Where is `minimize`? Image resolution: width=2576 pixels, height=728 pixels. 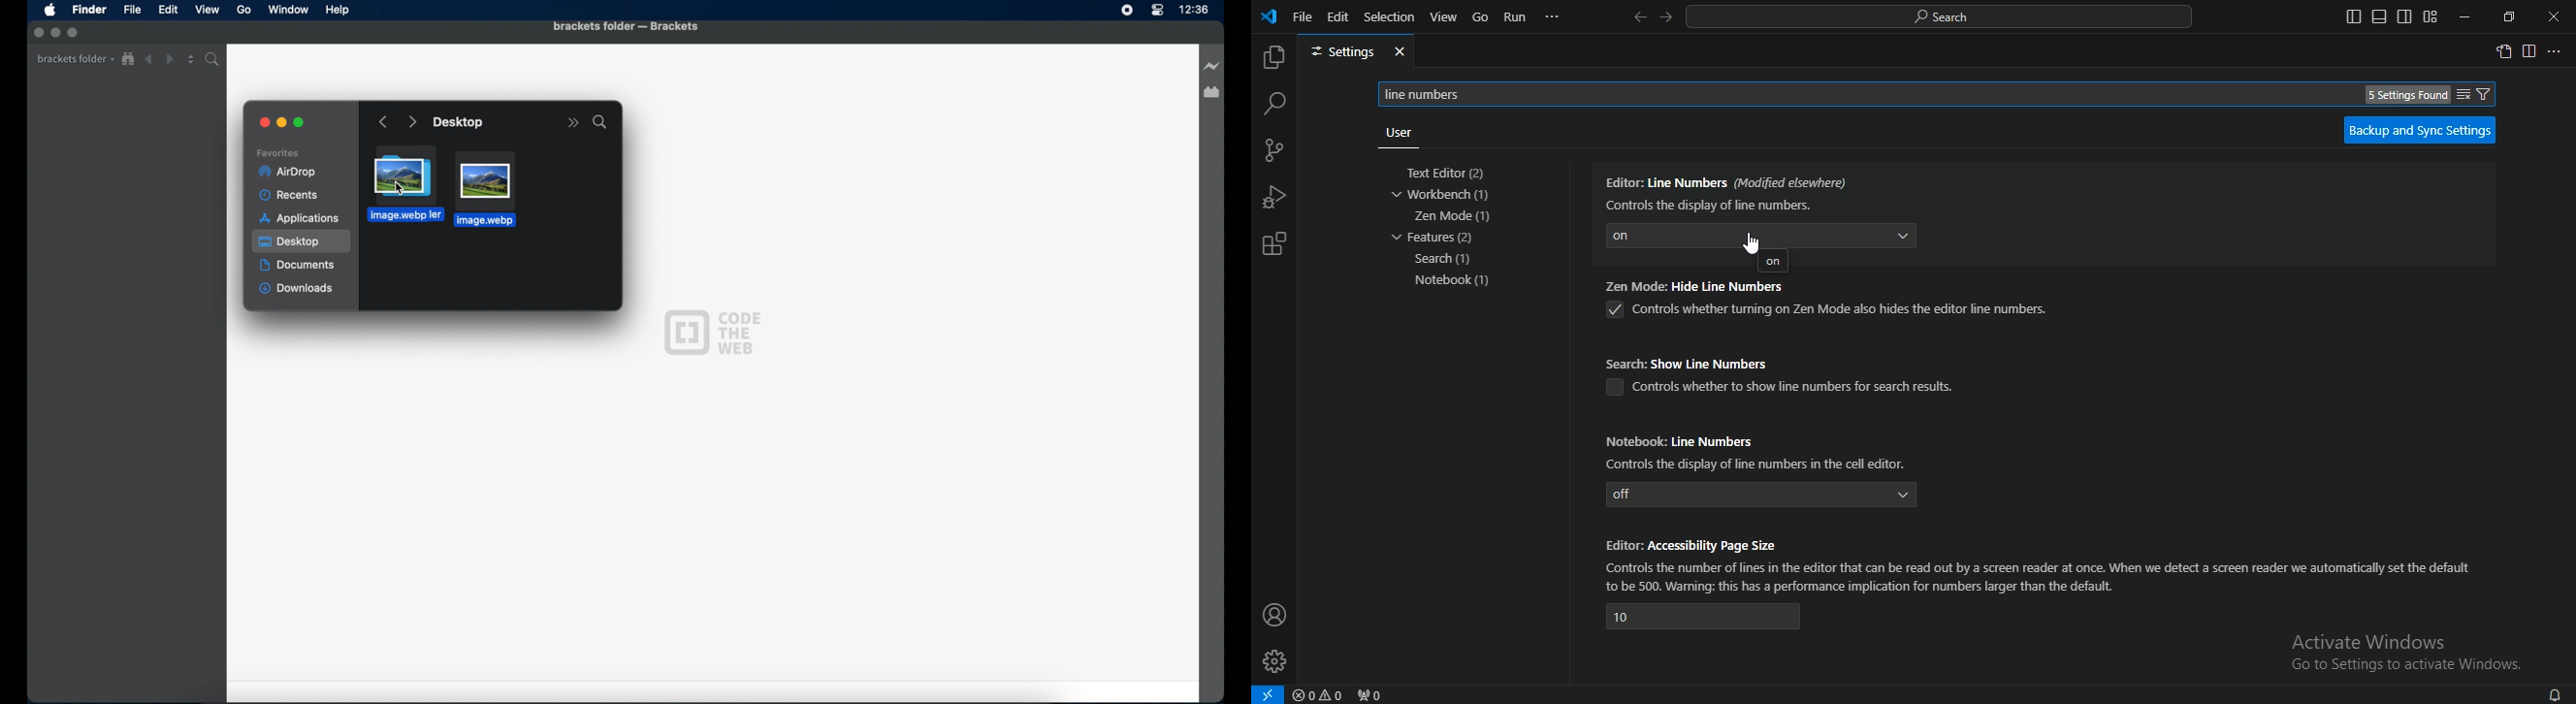
minimize is located at coordinates (2462, 17).